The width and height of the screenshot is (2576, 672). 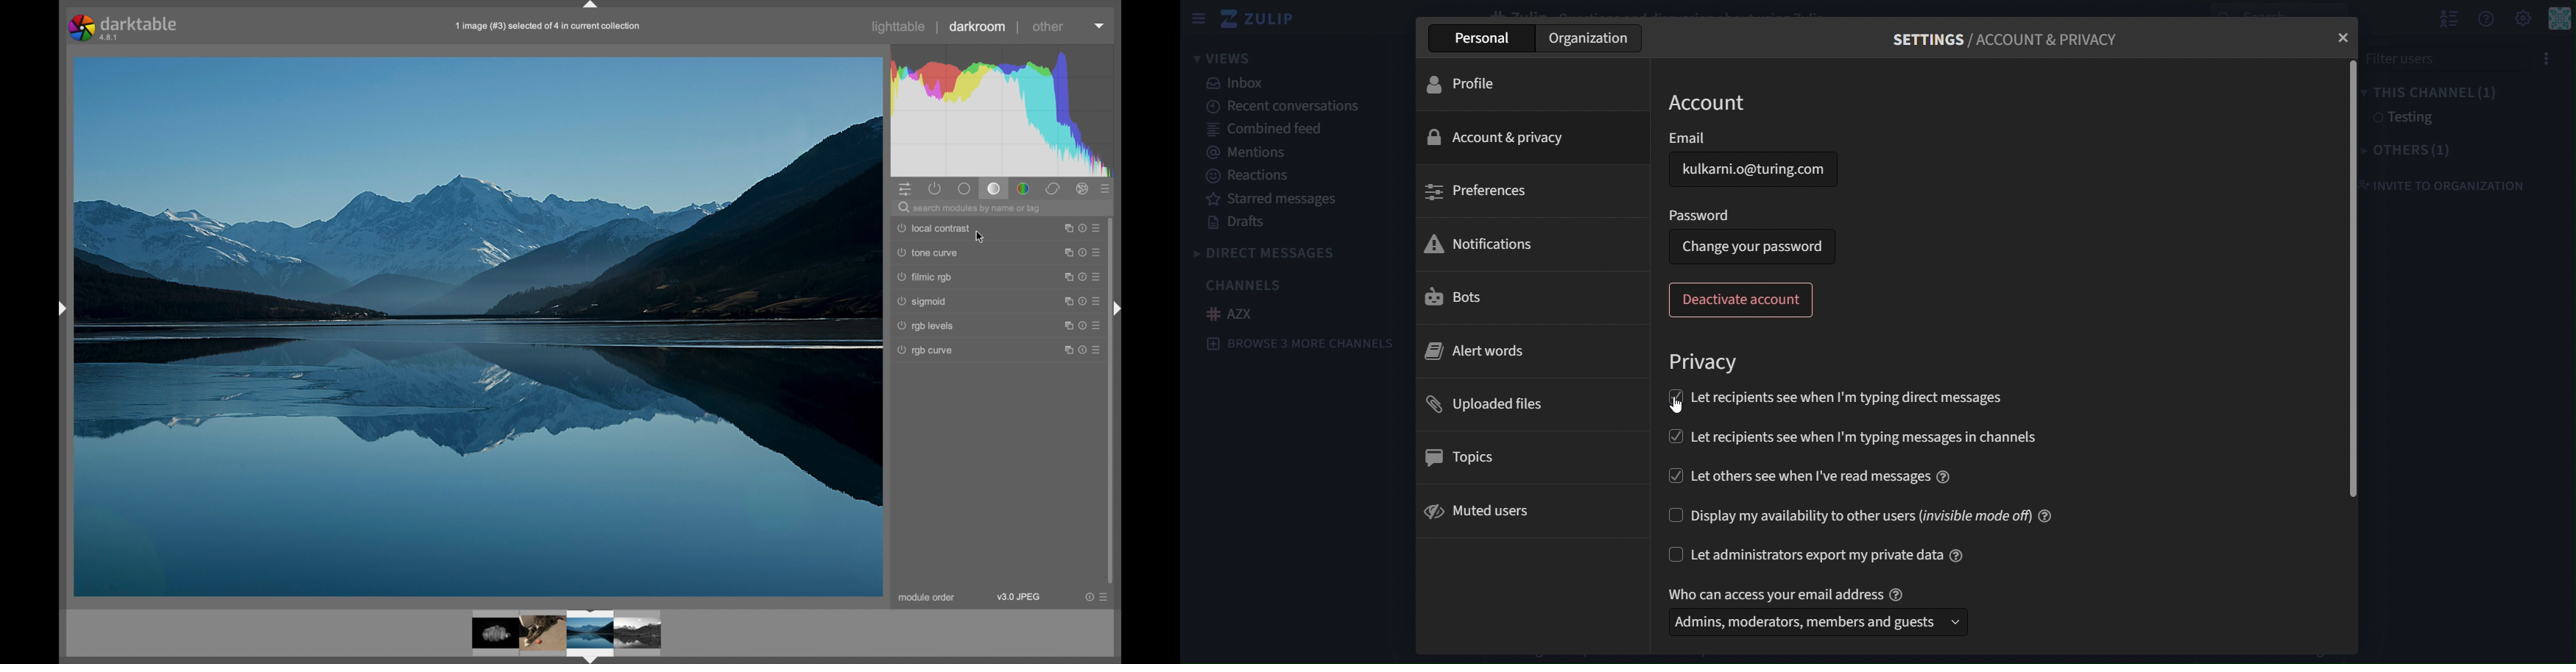 I want to click on invite to organization, so click(x=2449, y=186).